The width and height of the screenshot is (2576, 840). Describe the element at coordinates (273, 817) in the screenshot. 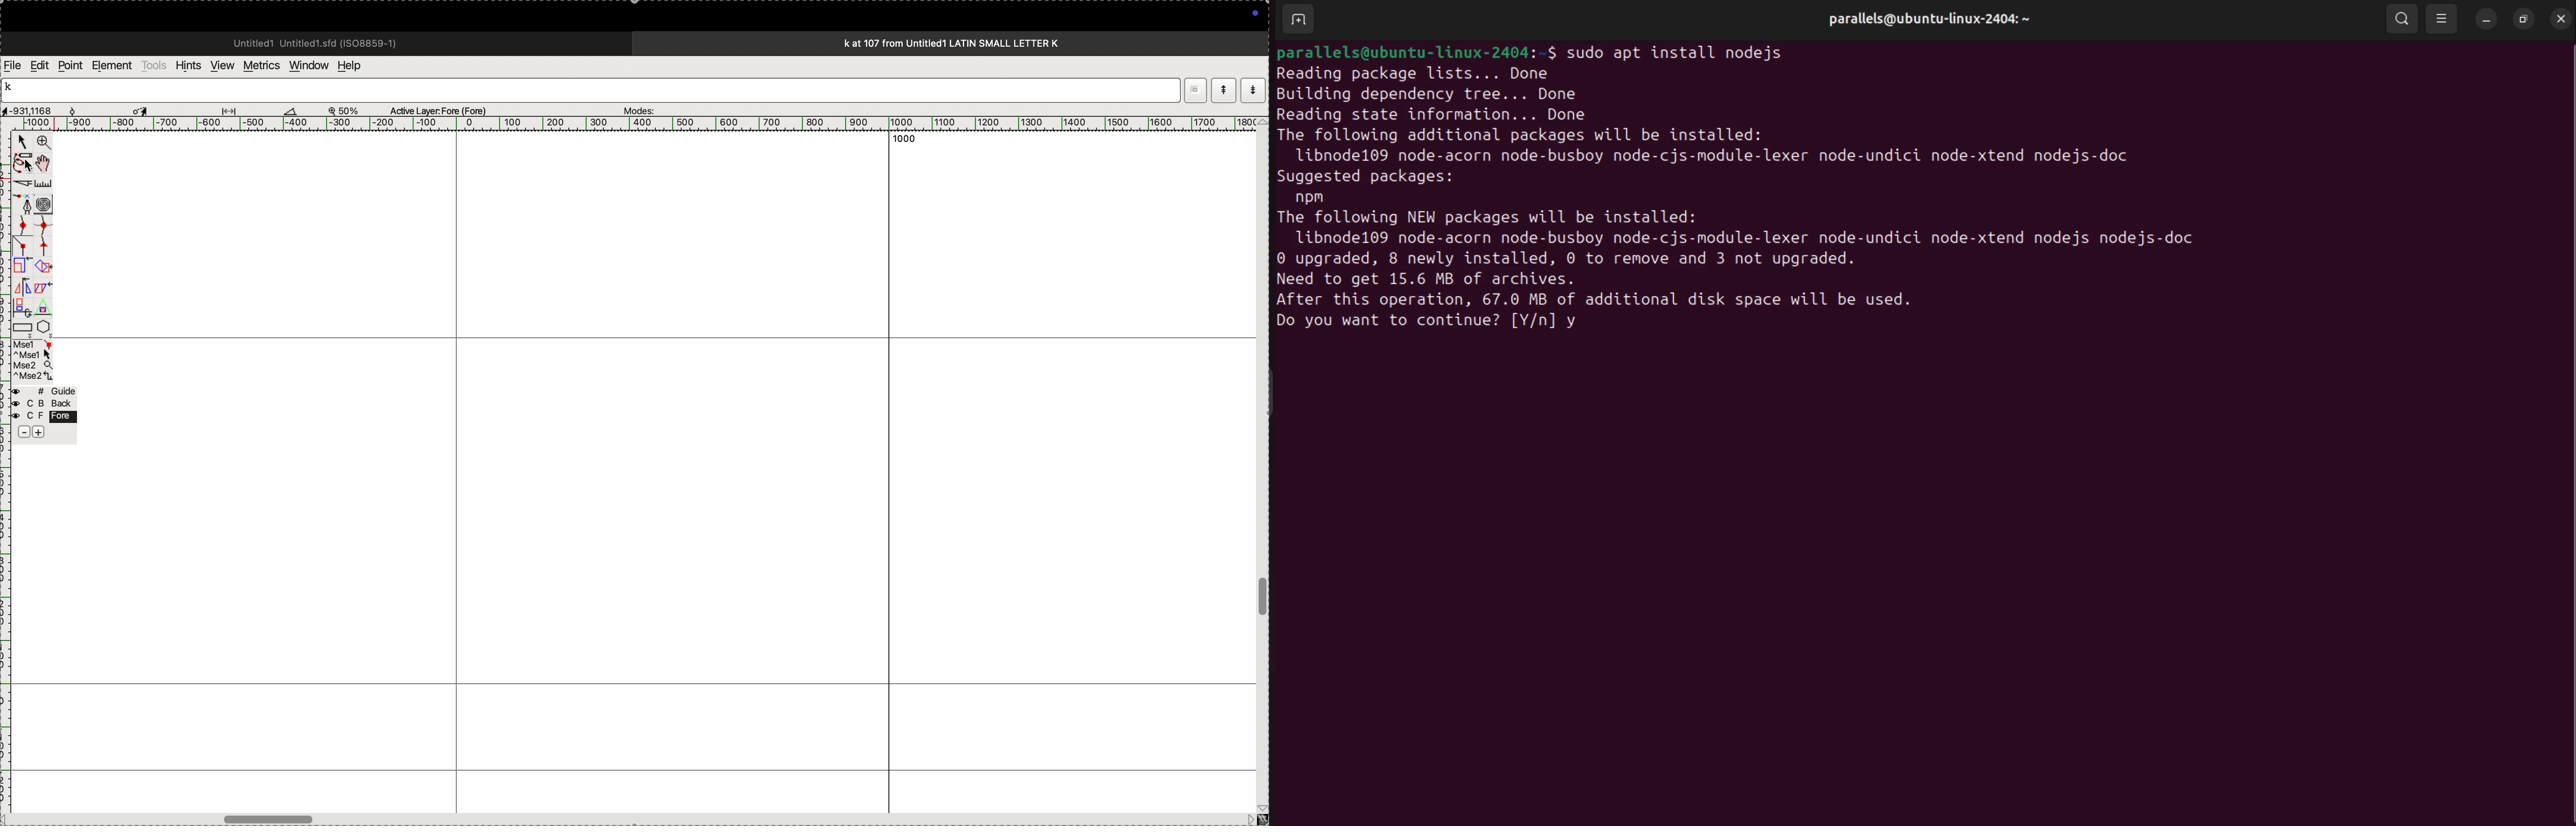

I see `toggle` at that location.